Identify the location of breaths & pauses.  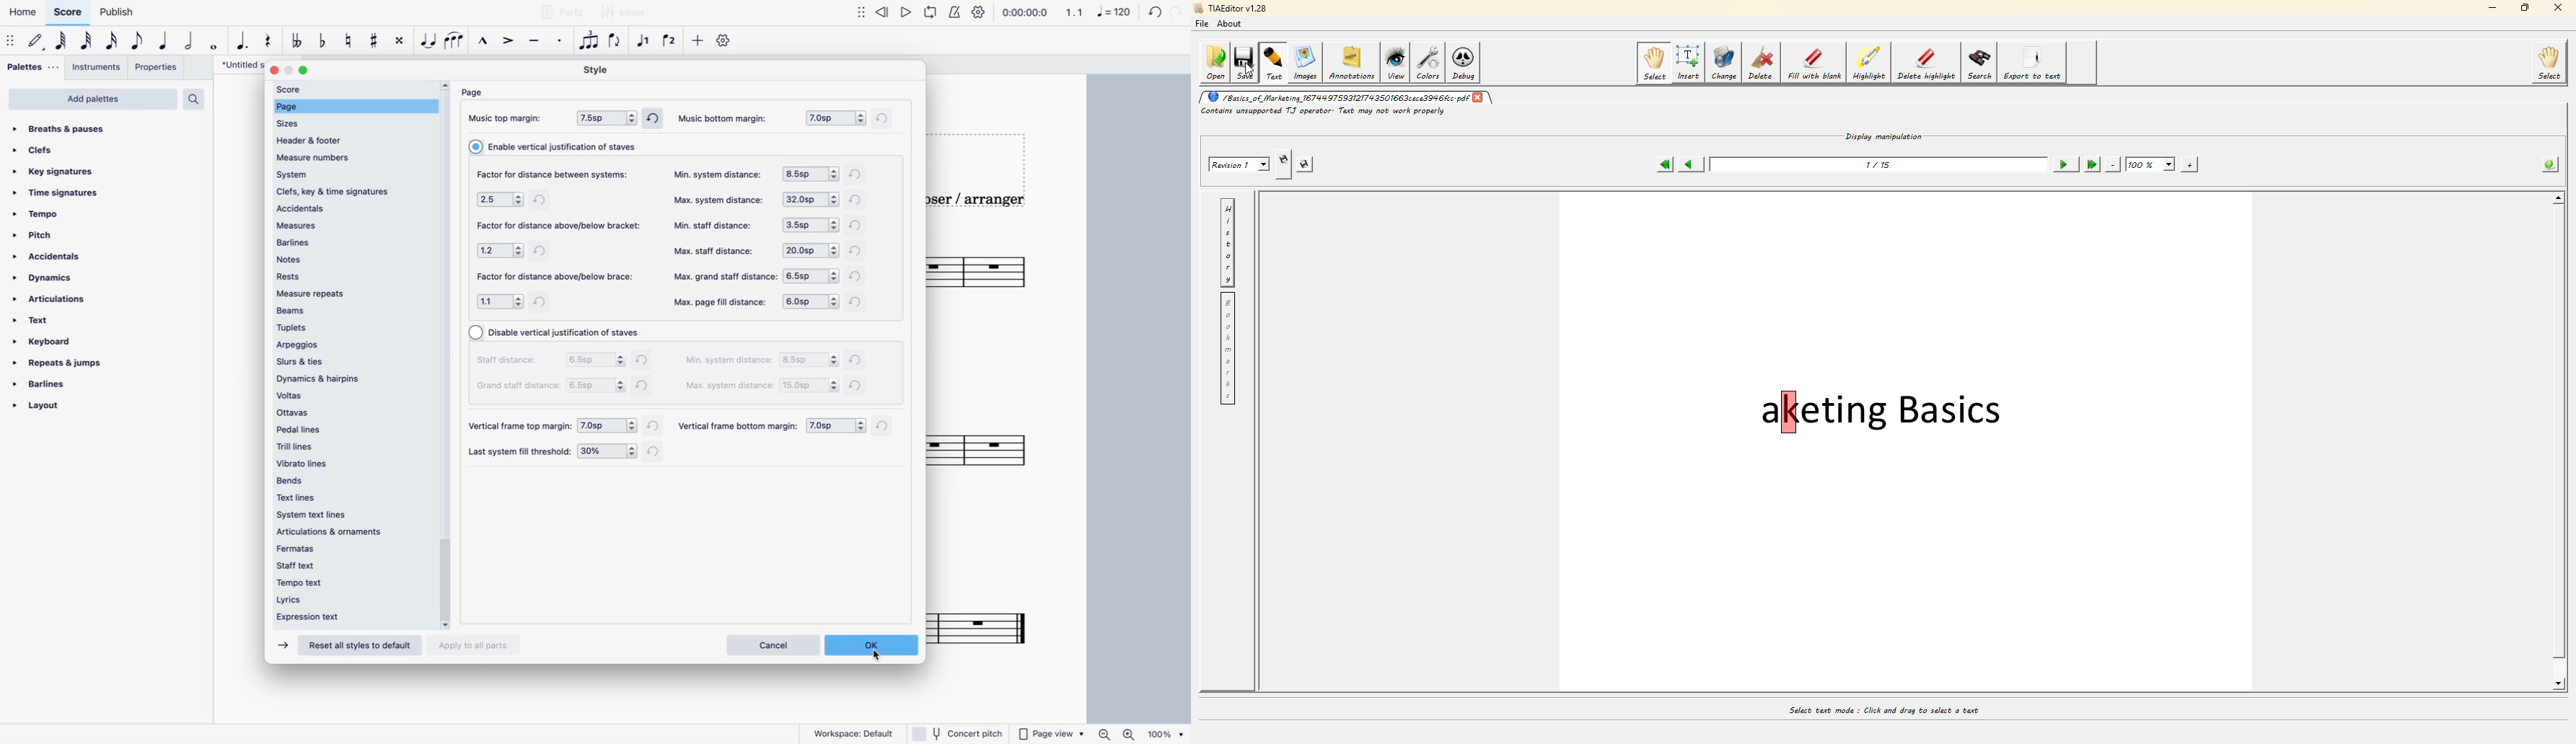
(68, 129).